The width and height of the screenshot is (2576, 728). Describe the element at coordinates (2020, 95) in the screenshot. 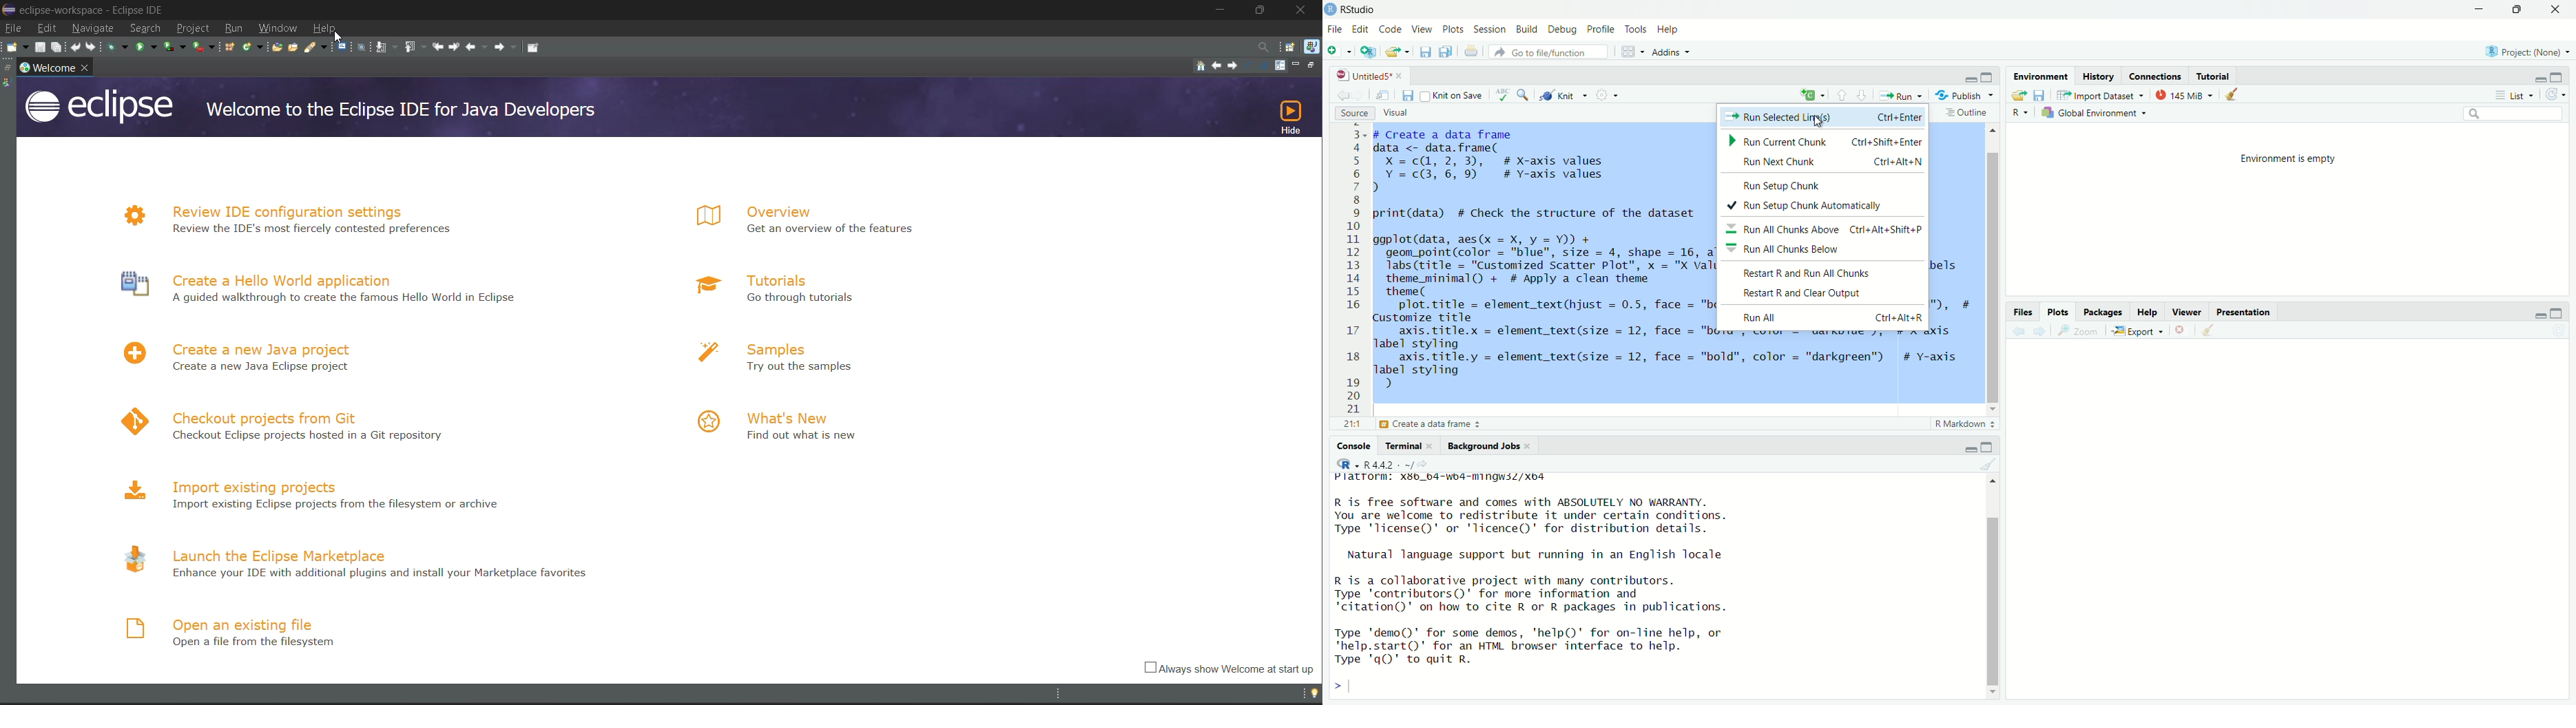

I see `Load Workspace` at that location.